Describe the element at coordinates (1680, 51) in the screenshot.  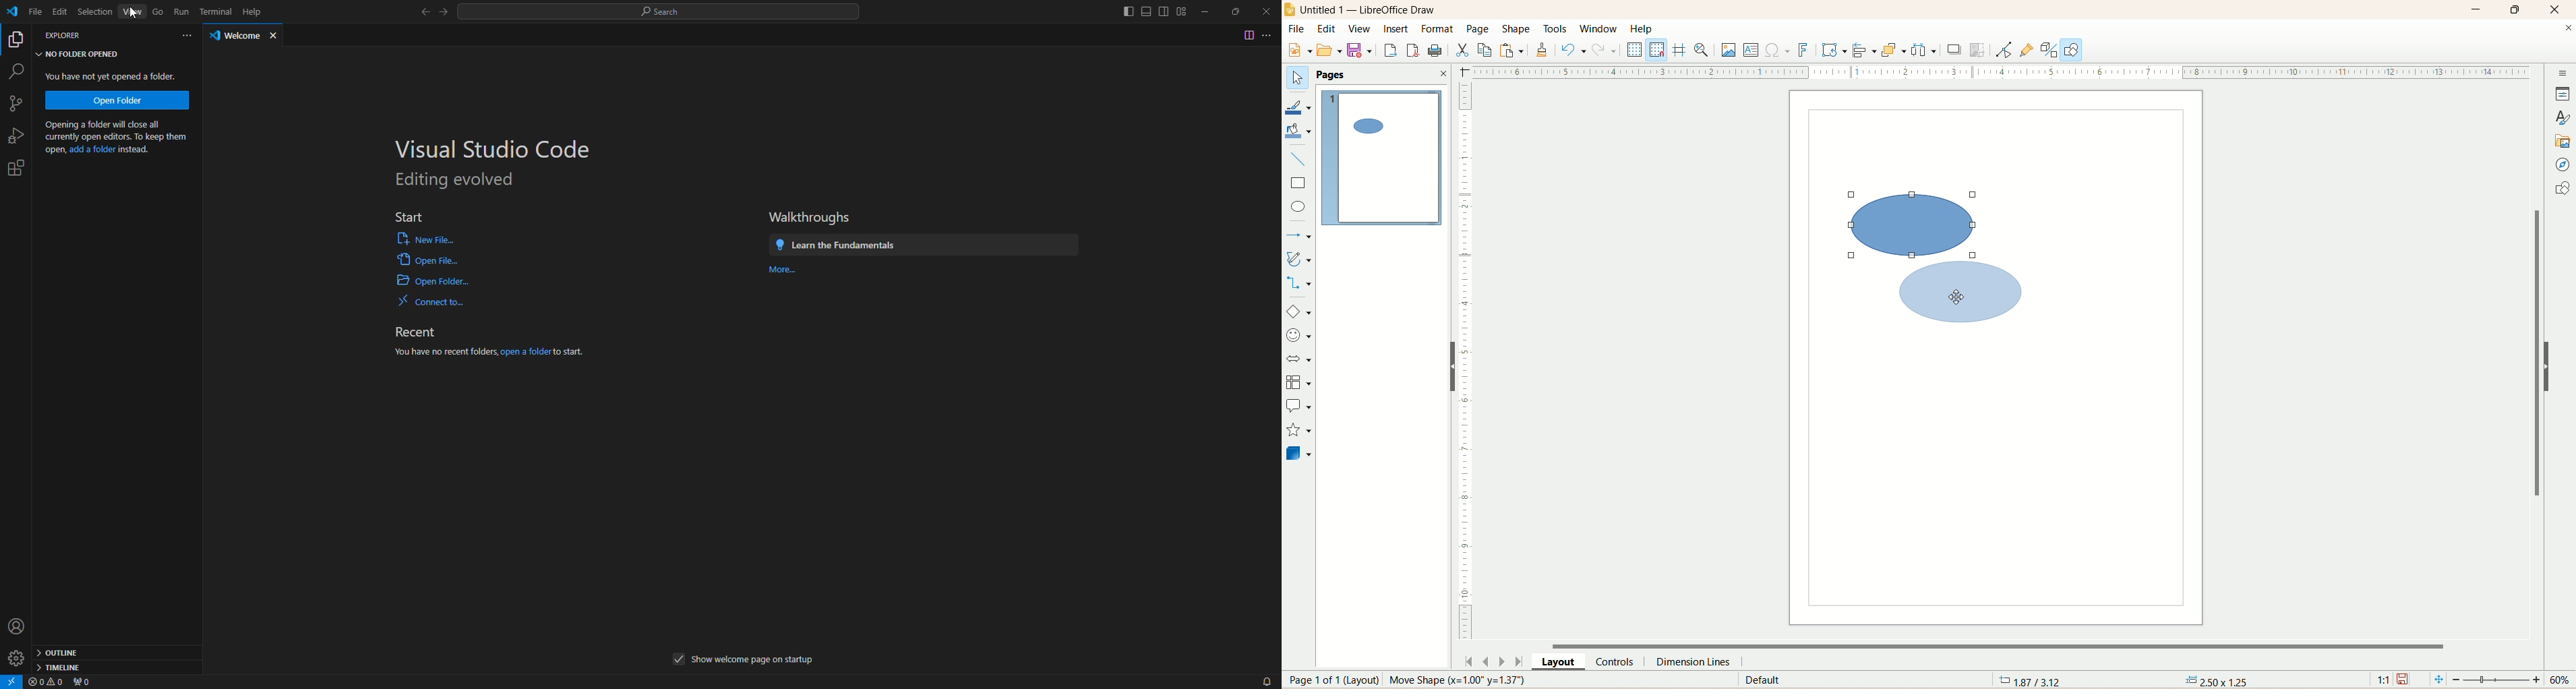
I see `helpline` at that location.